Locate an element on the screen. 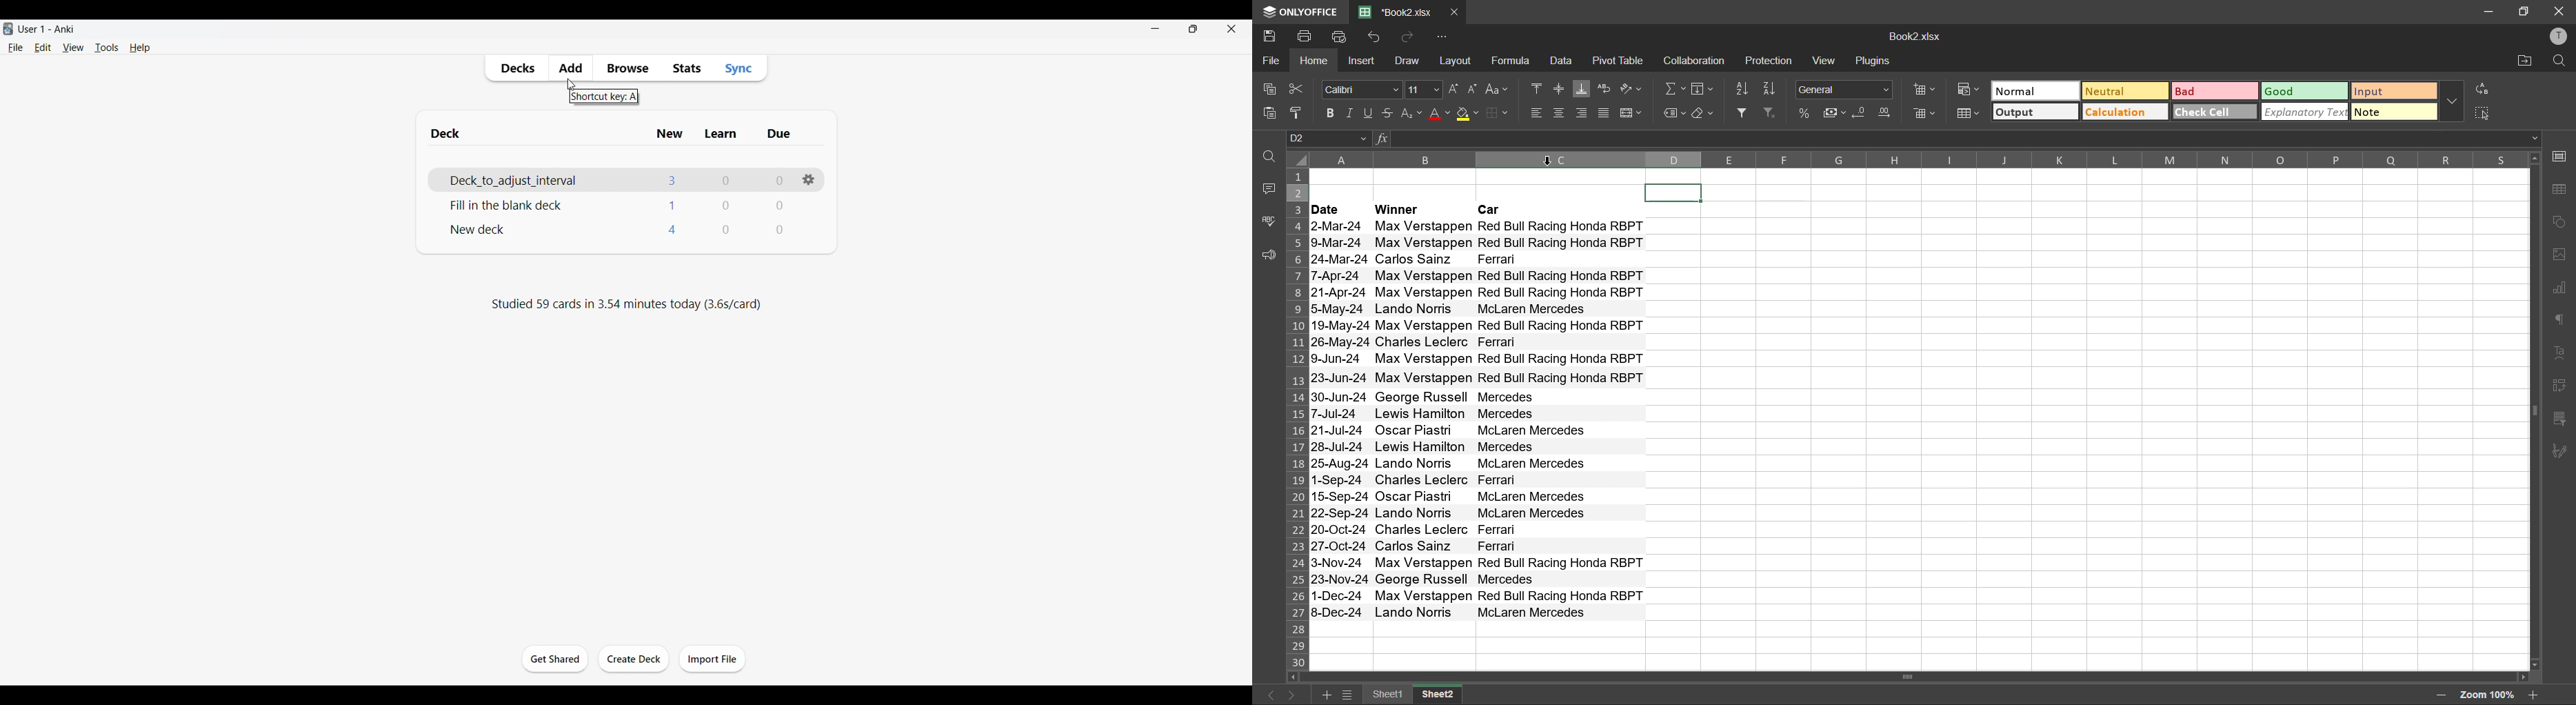 The height and width of the screenshot is (728, 2576). Minimize is located at coordinates (1156, 29).